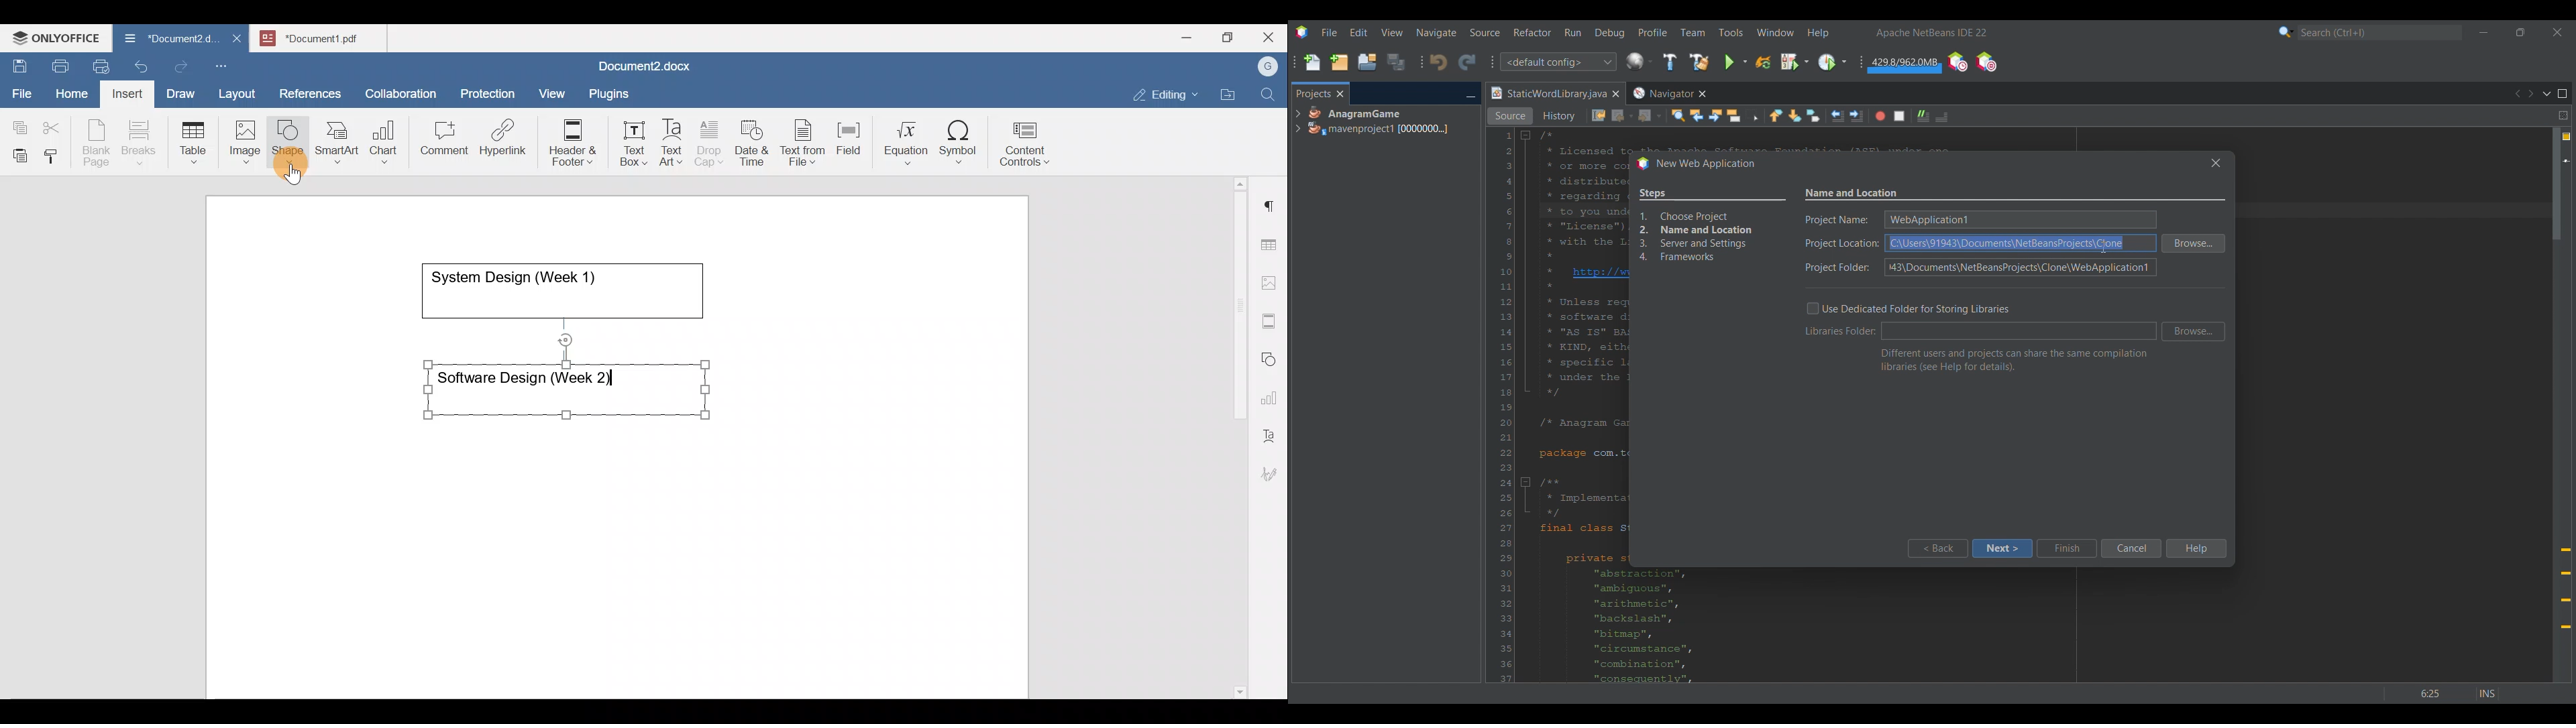  I want to click on Signature settings, so click(1273, 469).